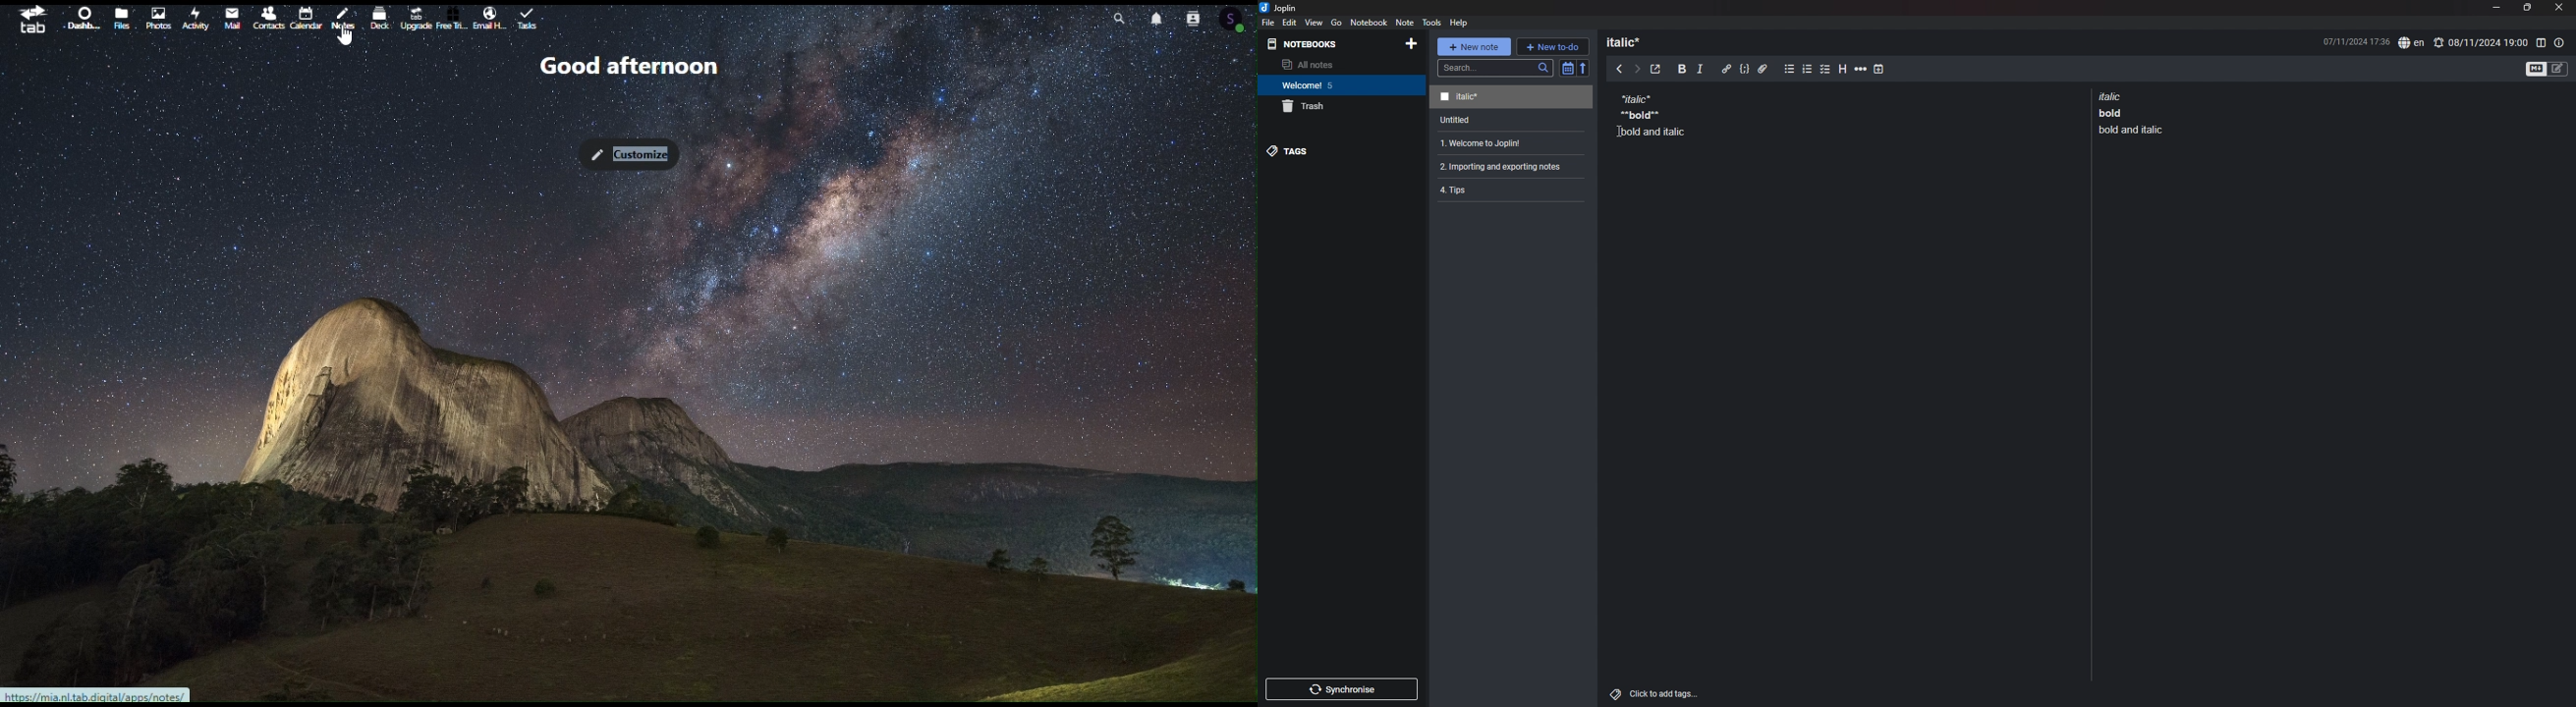  What do you see at coordinates (1656, 694) in the screenshot?
I see `add tags` at bounding box center [1656, 694].